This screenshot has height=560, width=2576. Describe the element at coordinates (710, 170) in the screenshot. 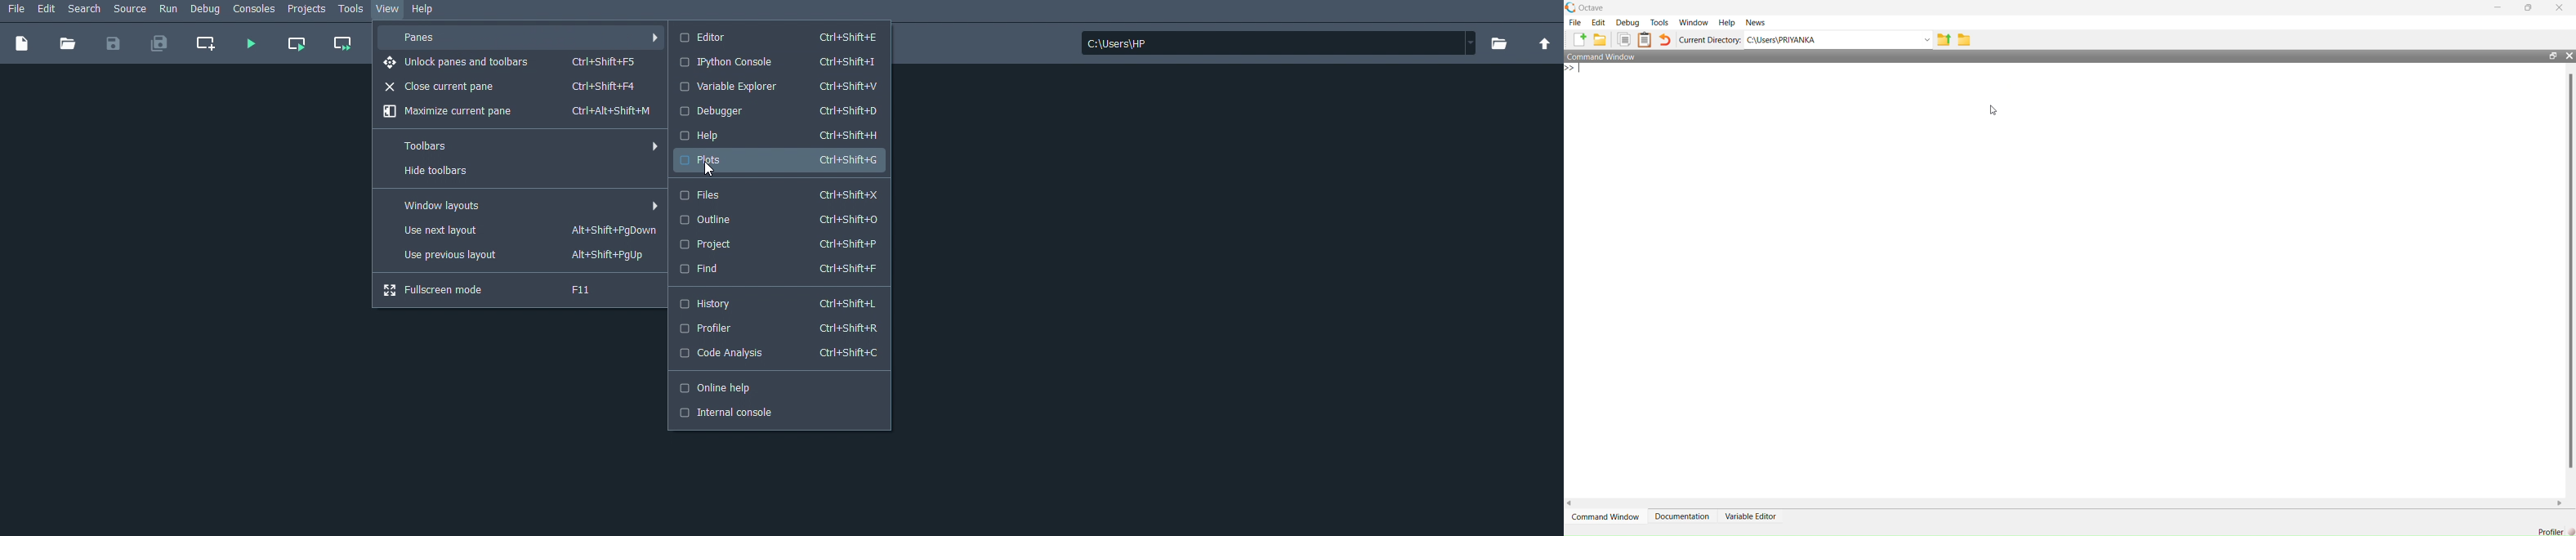

I see `Cursor` at that location.